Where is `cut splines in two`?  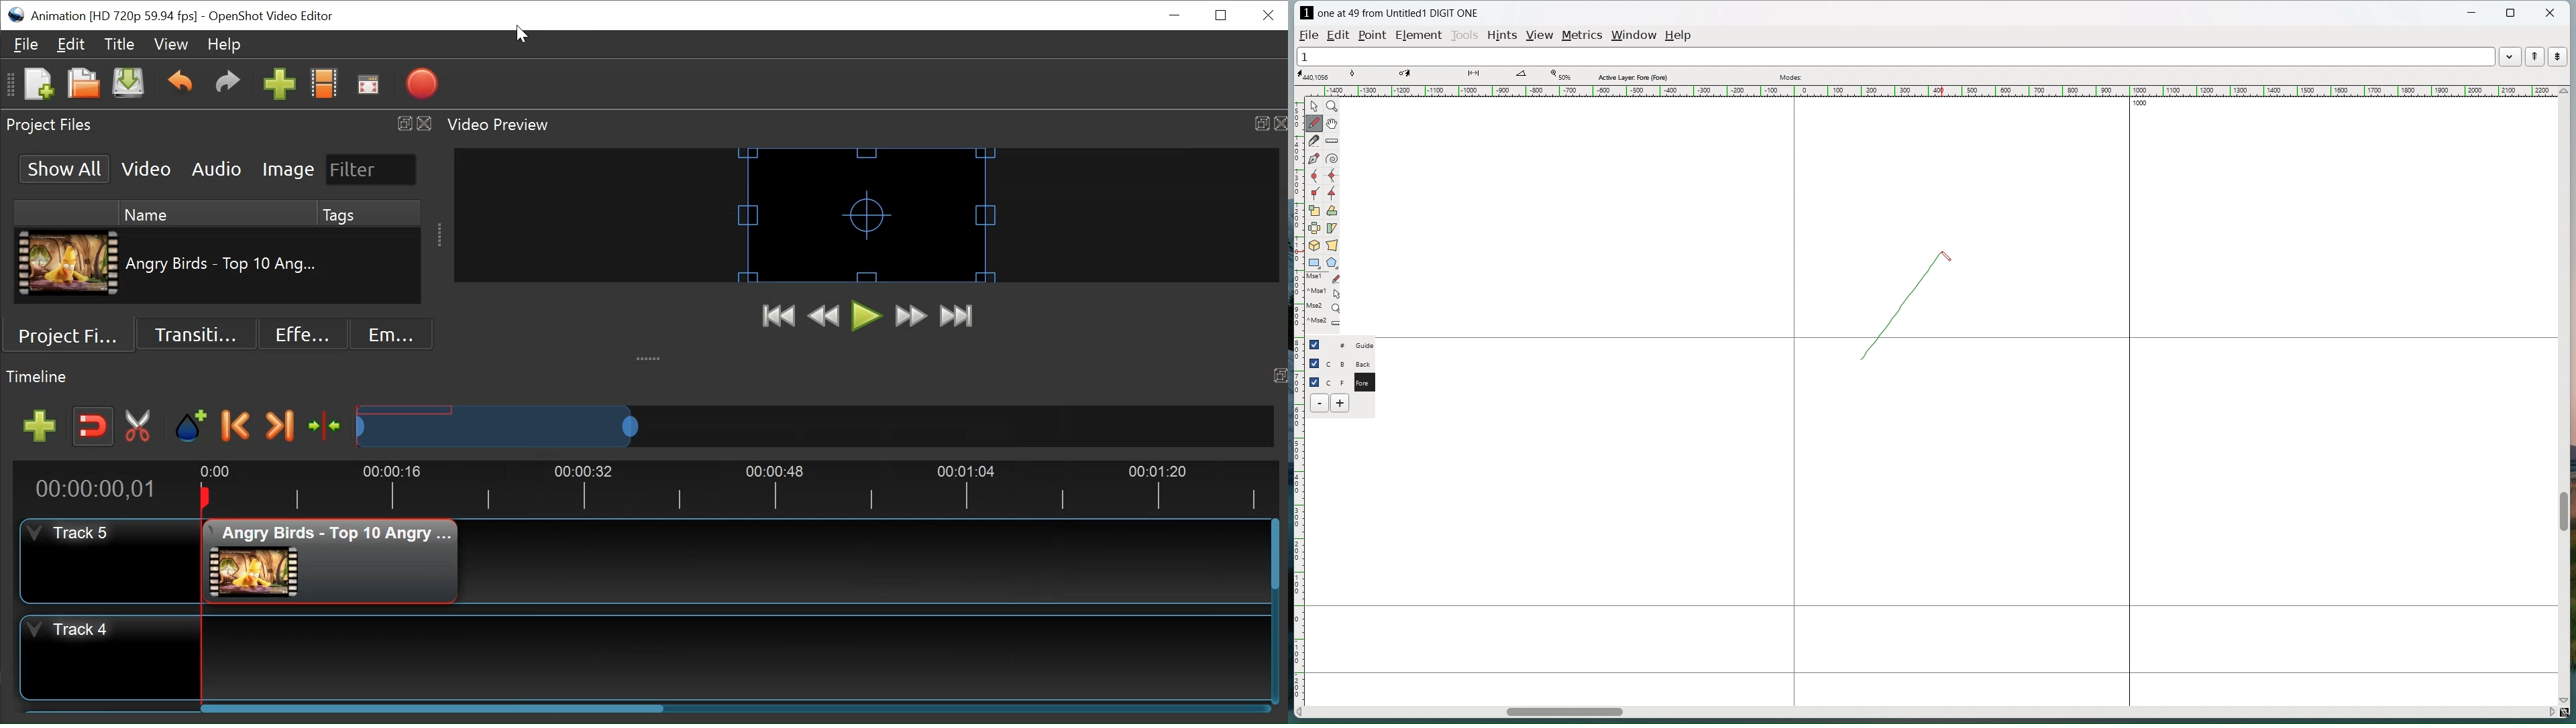
cut splines in two is located at coordinates (1315, 141).